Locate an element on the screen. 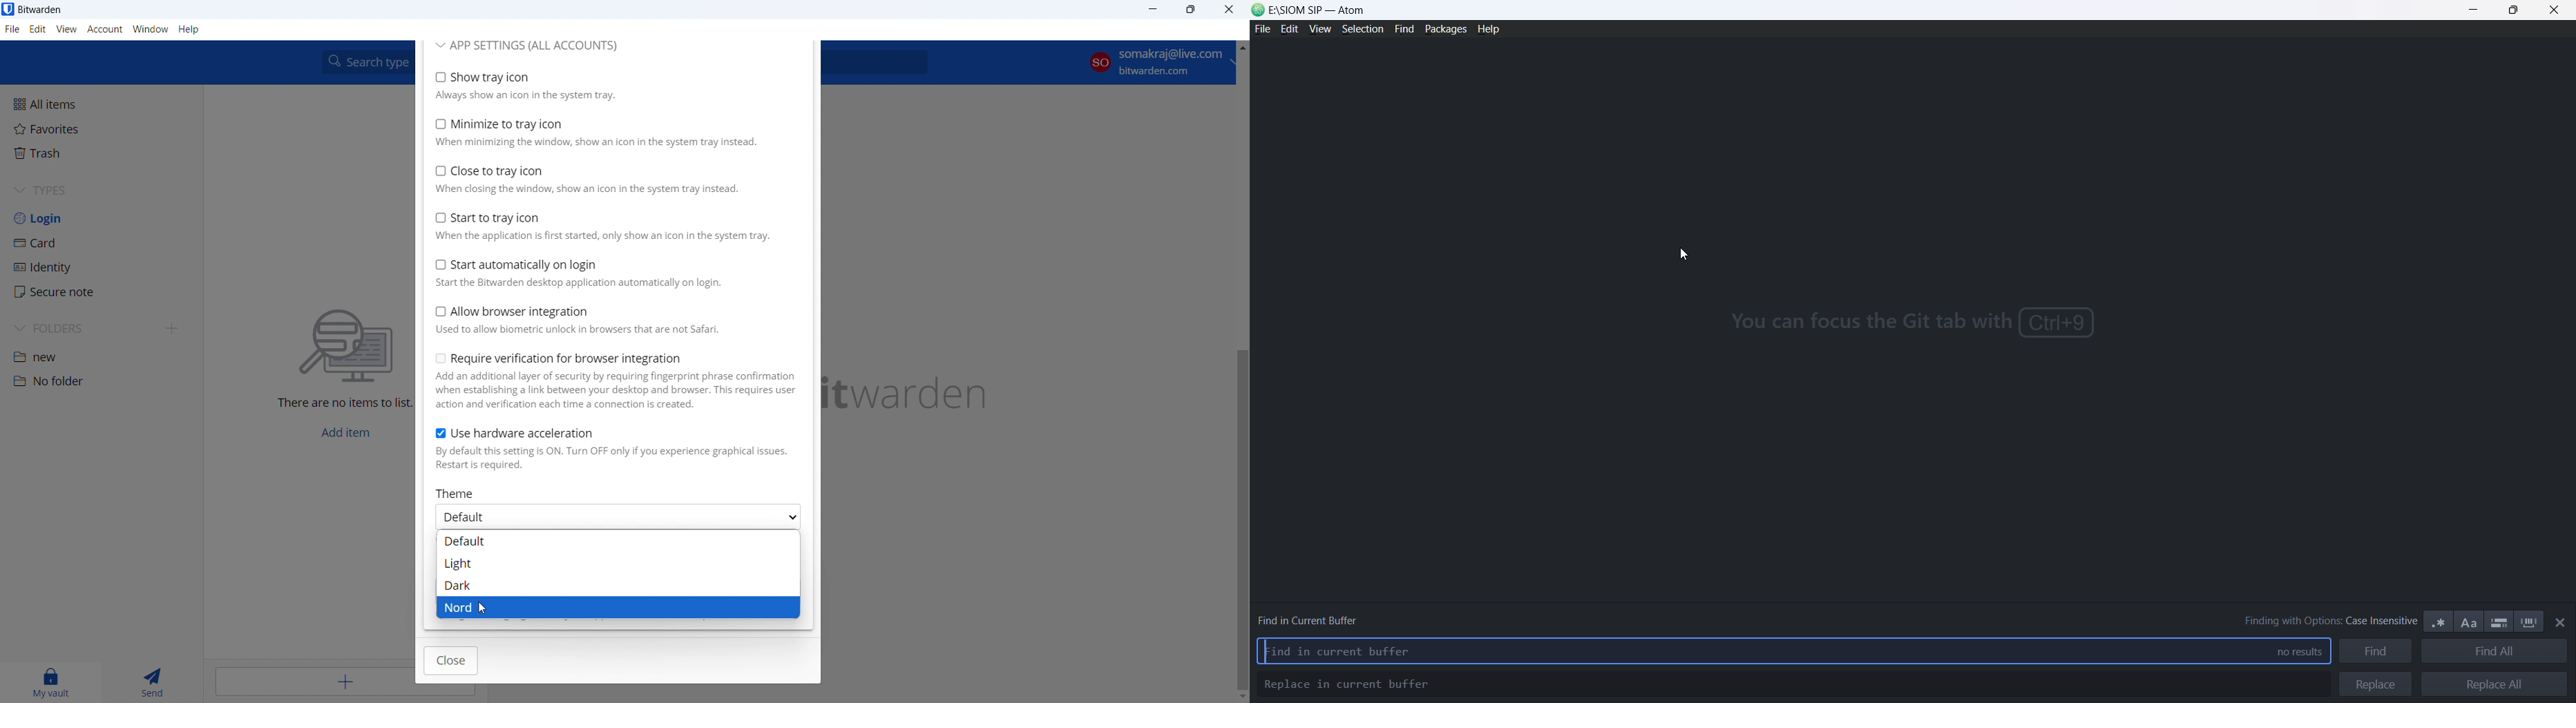  close is located at coordinates (452, 661).